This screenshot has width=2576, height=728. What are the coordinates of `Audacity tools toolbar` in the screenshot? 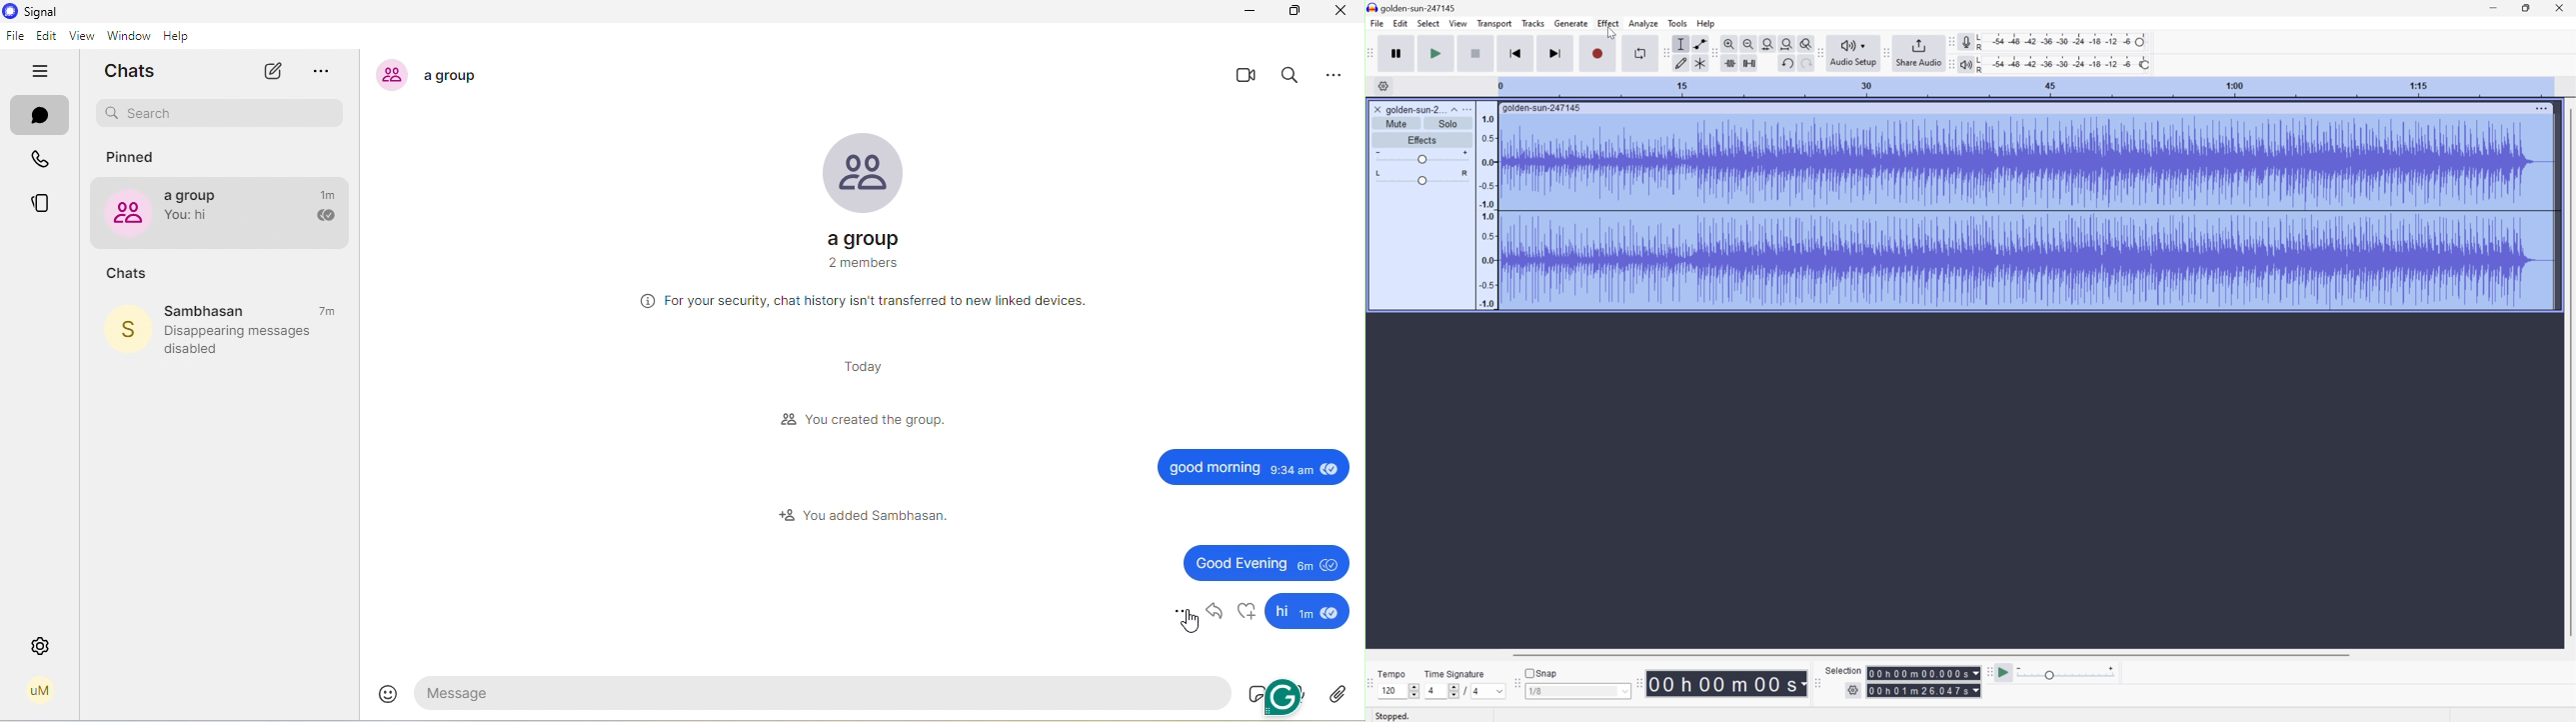 It's located at (1664, 52).